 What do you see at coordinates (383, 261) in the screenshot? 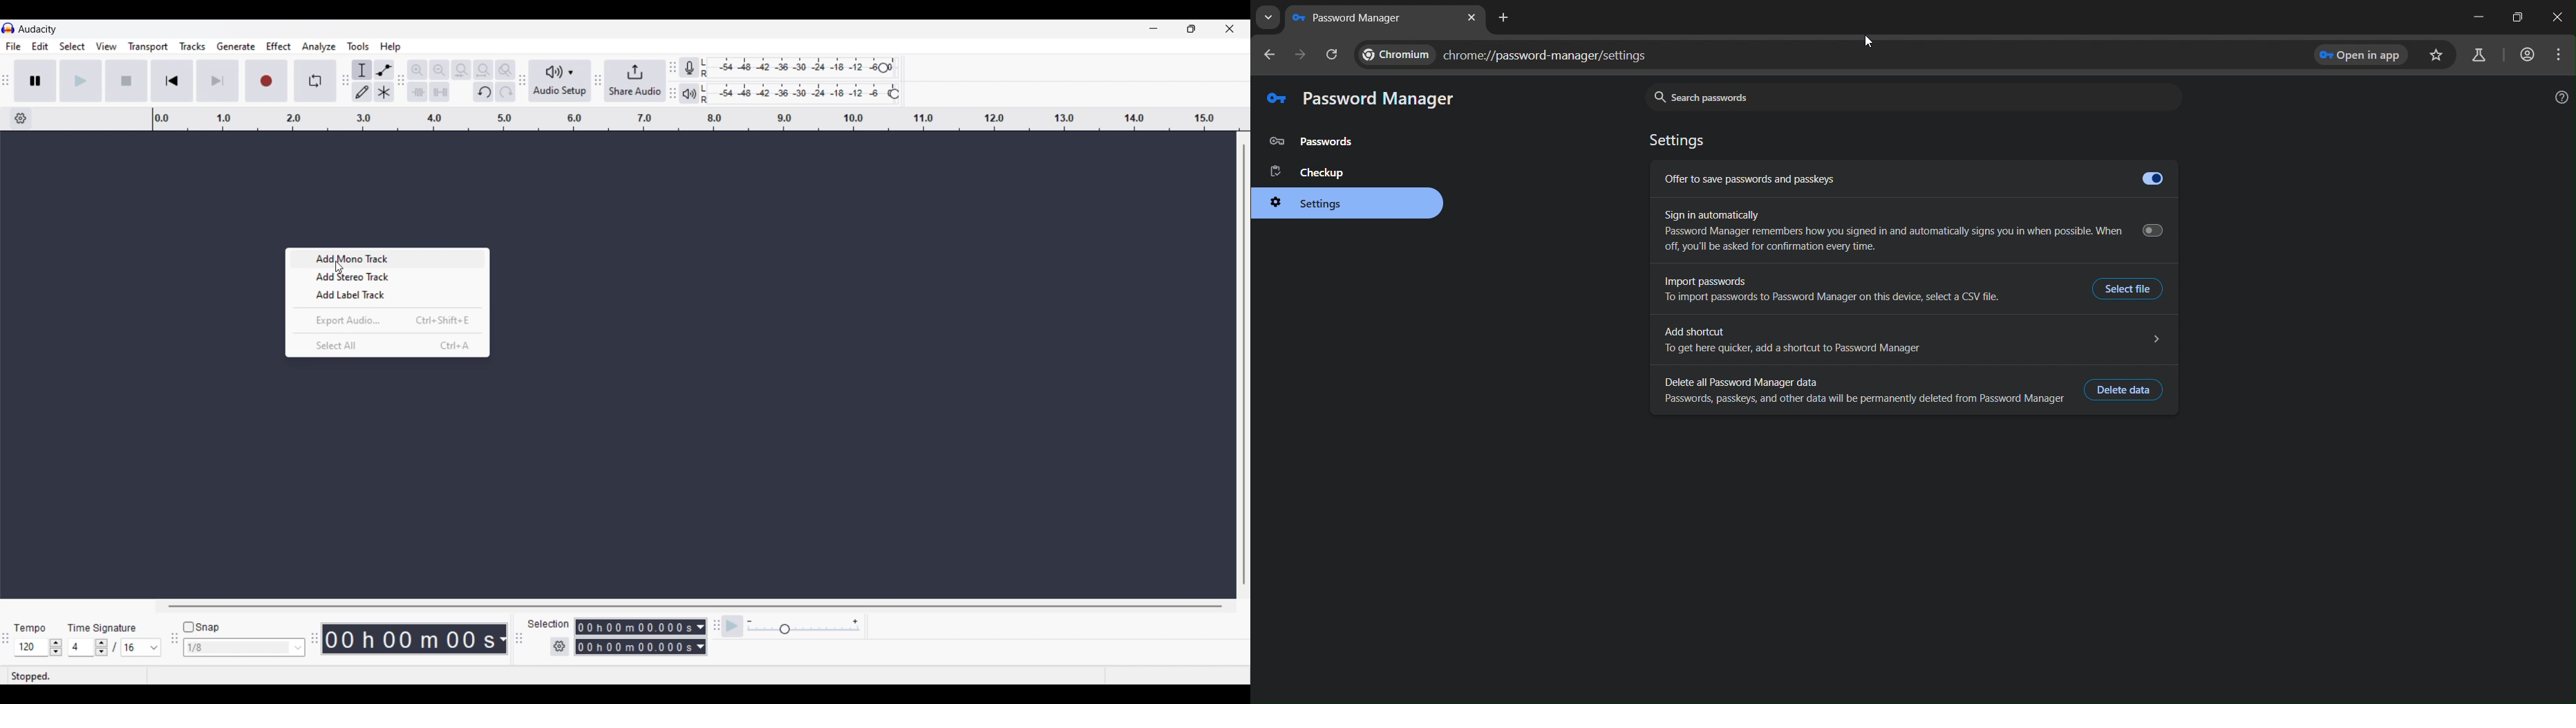
I see `Add Mono track` at bounding box center [383, 261].